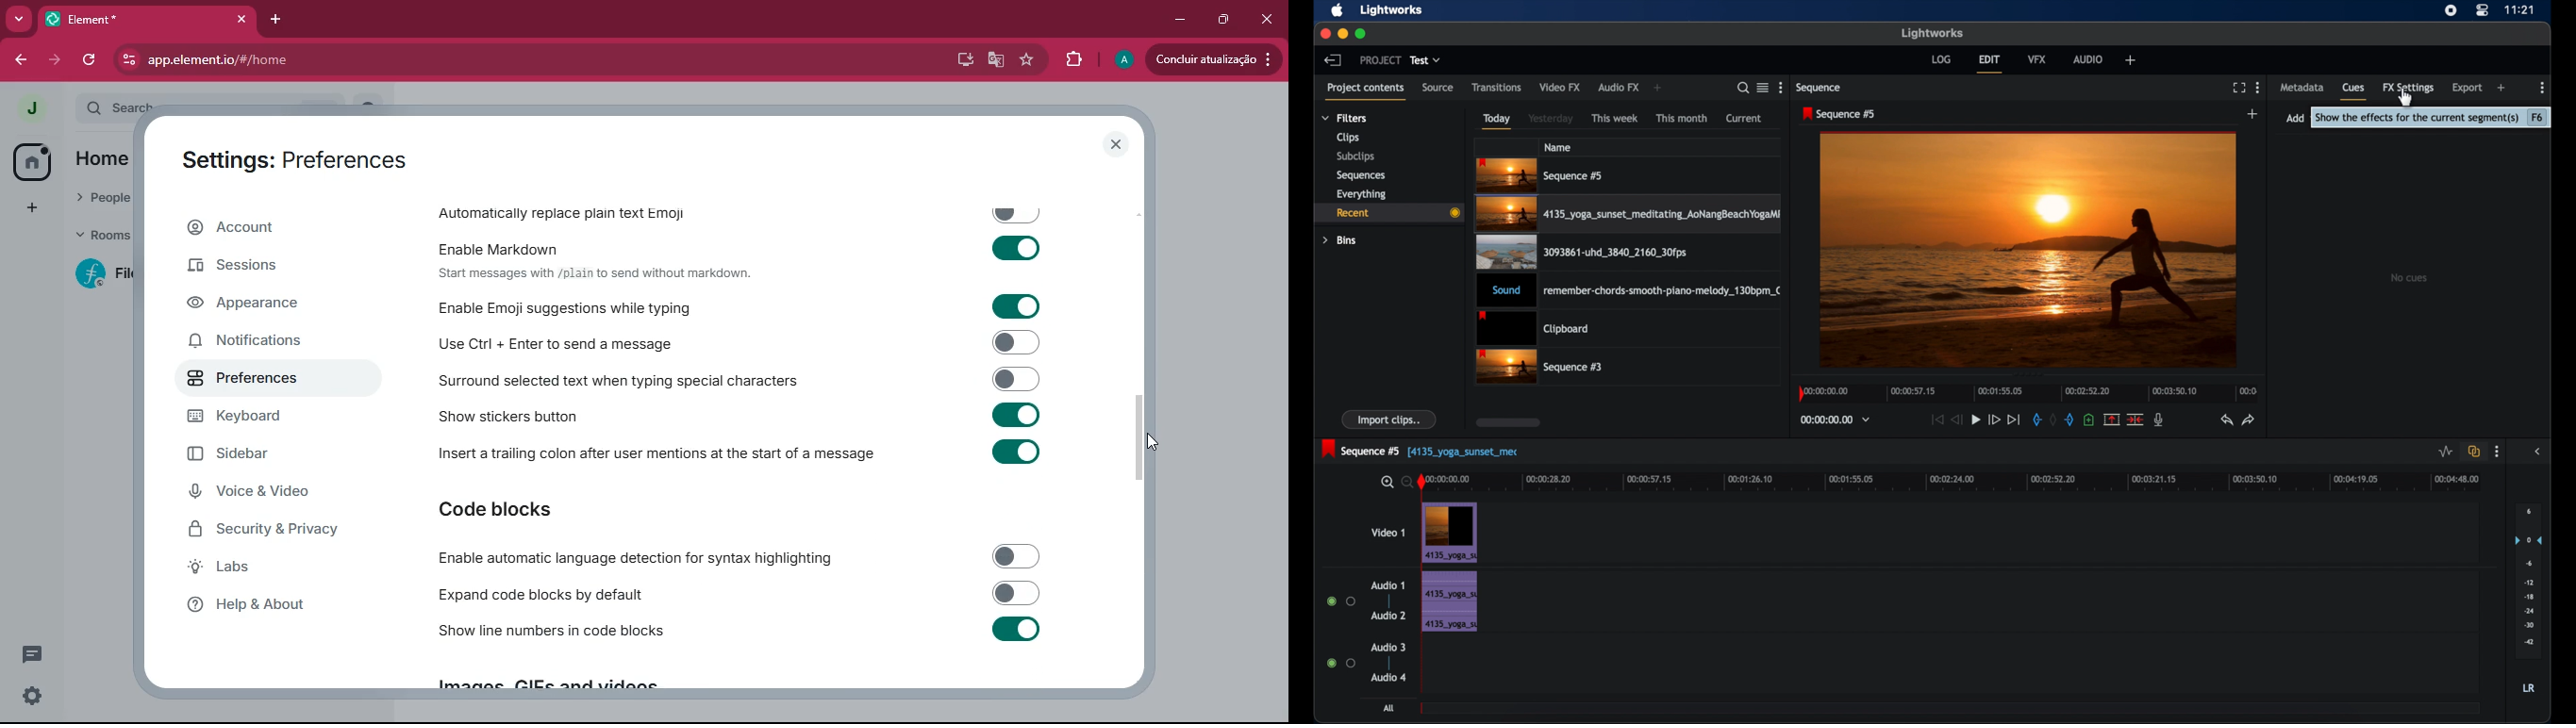 This screenshot has width=2576, height=728. I want to click on Use Ctrl + Enter to send a message, so click(743, 341).